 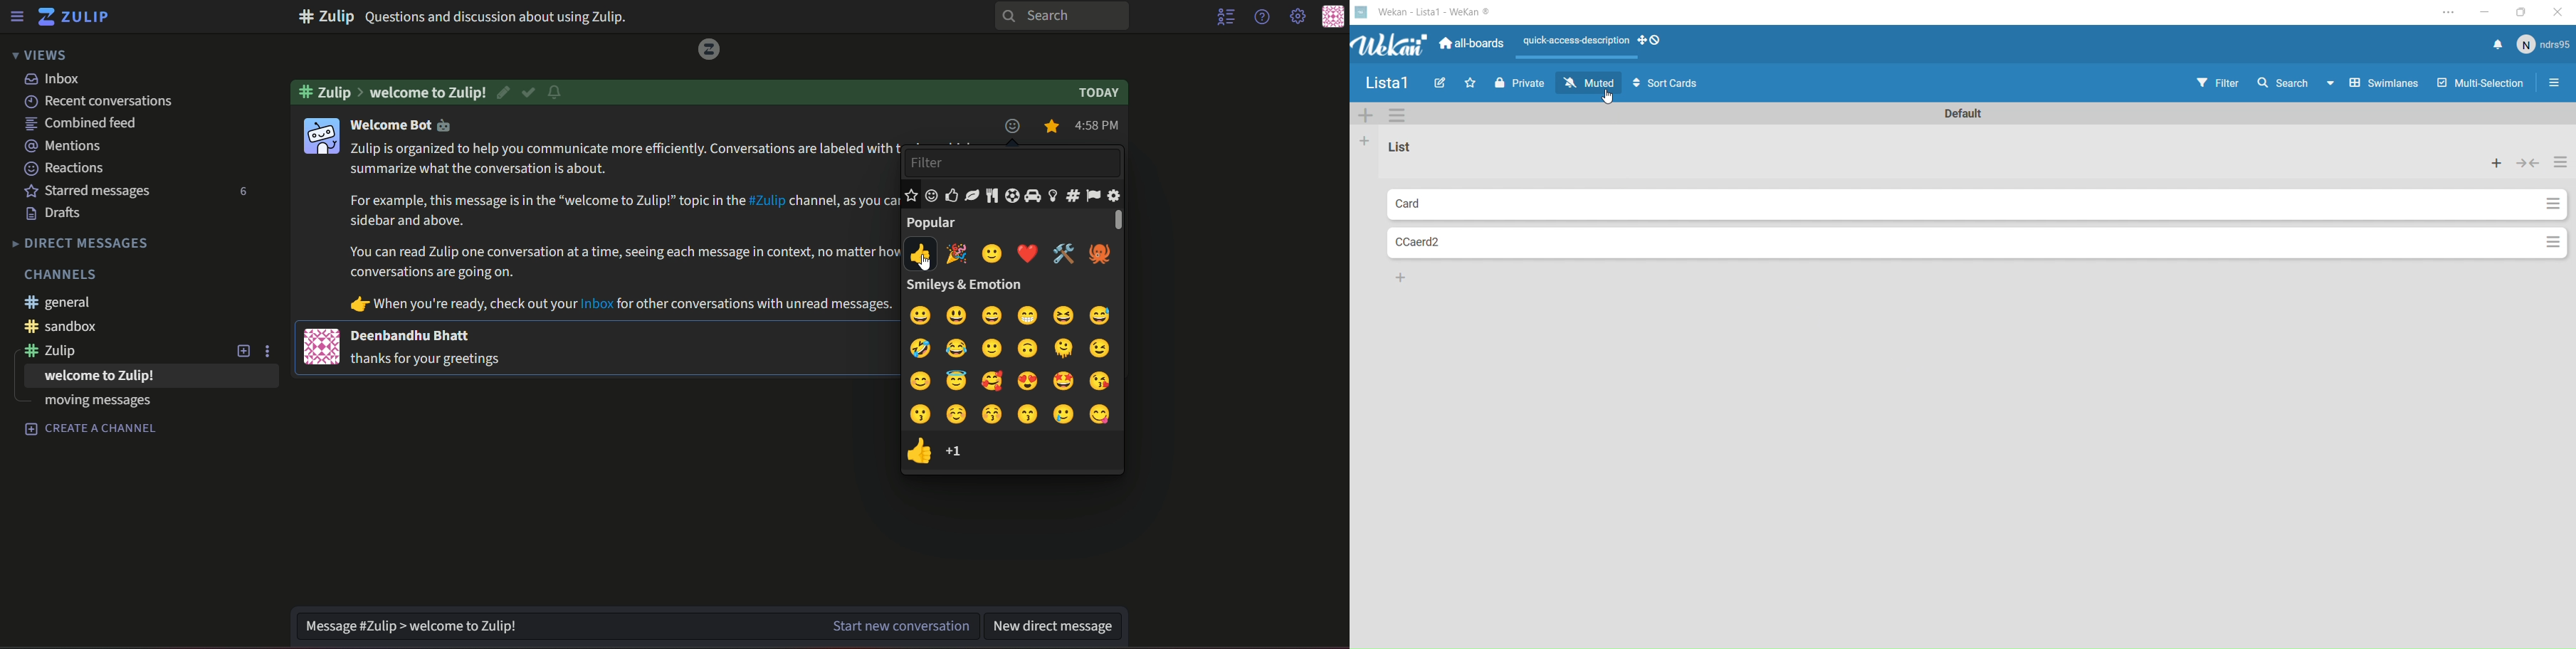 What do you see at coordinates (241, 192) in the screenshot?
I see `Number` at bounding box center [241, 192].